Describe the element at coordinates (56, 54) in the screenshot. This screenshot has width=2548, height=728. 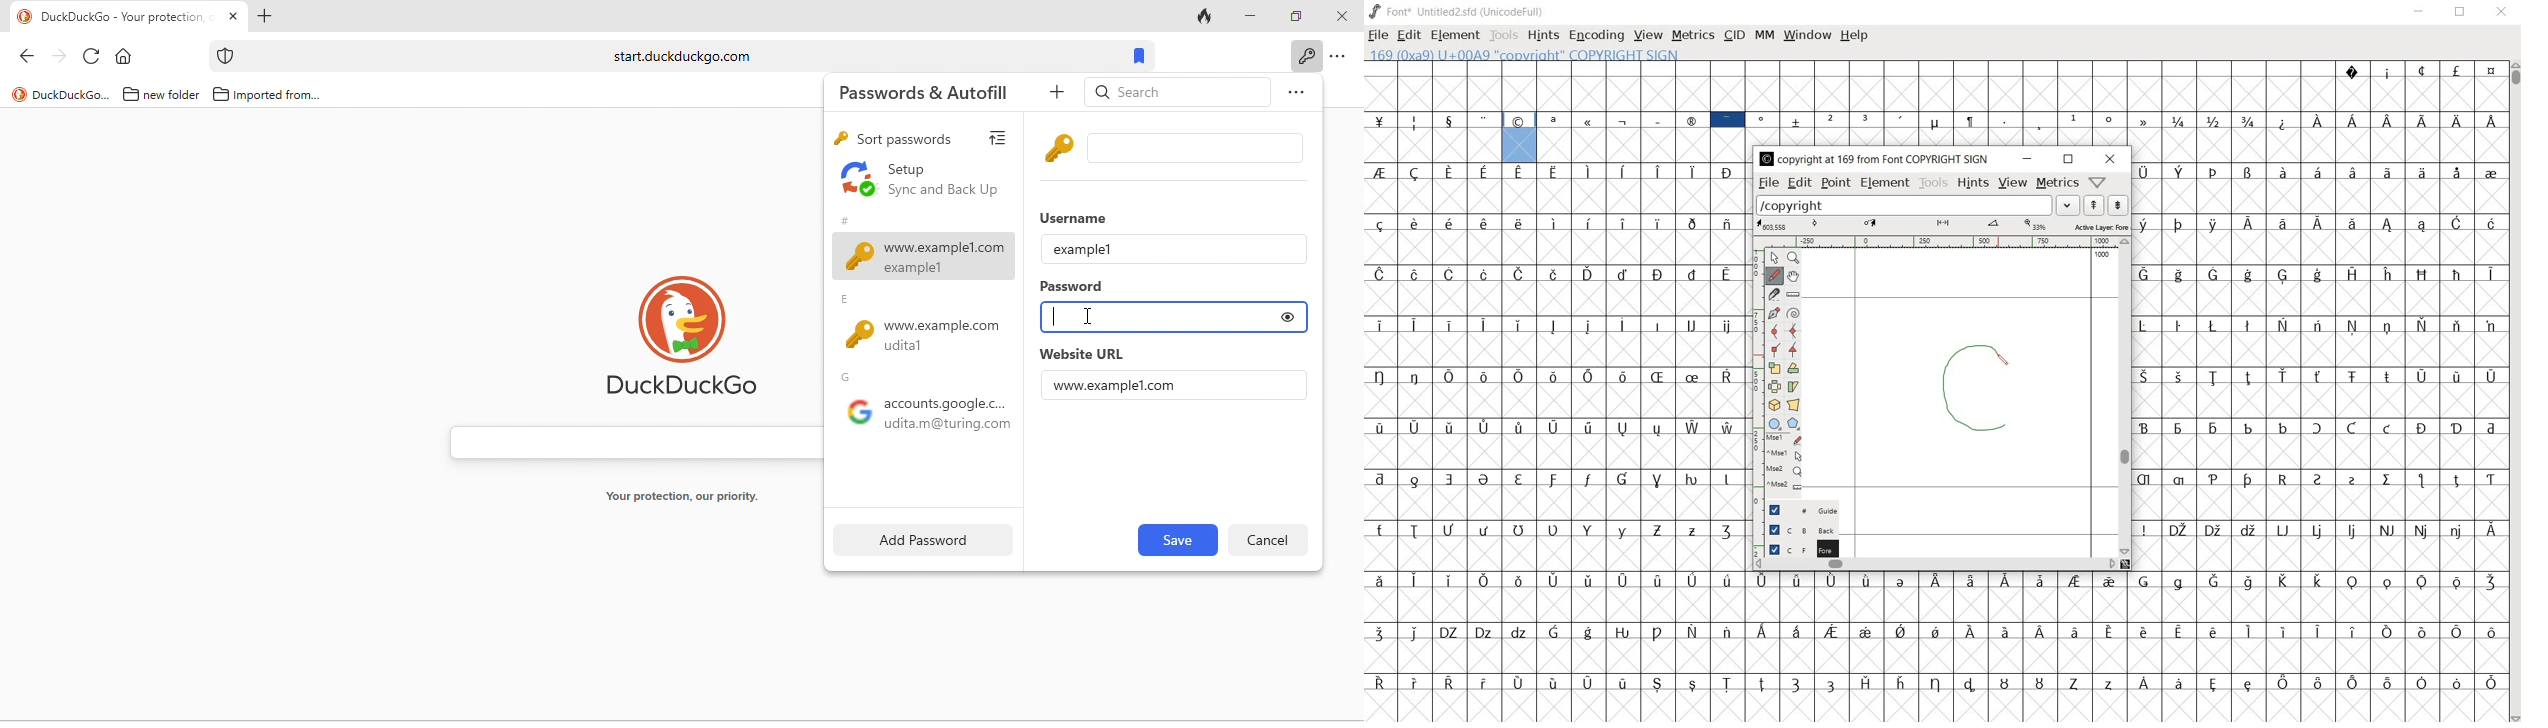
I see `forward` at that location.